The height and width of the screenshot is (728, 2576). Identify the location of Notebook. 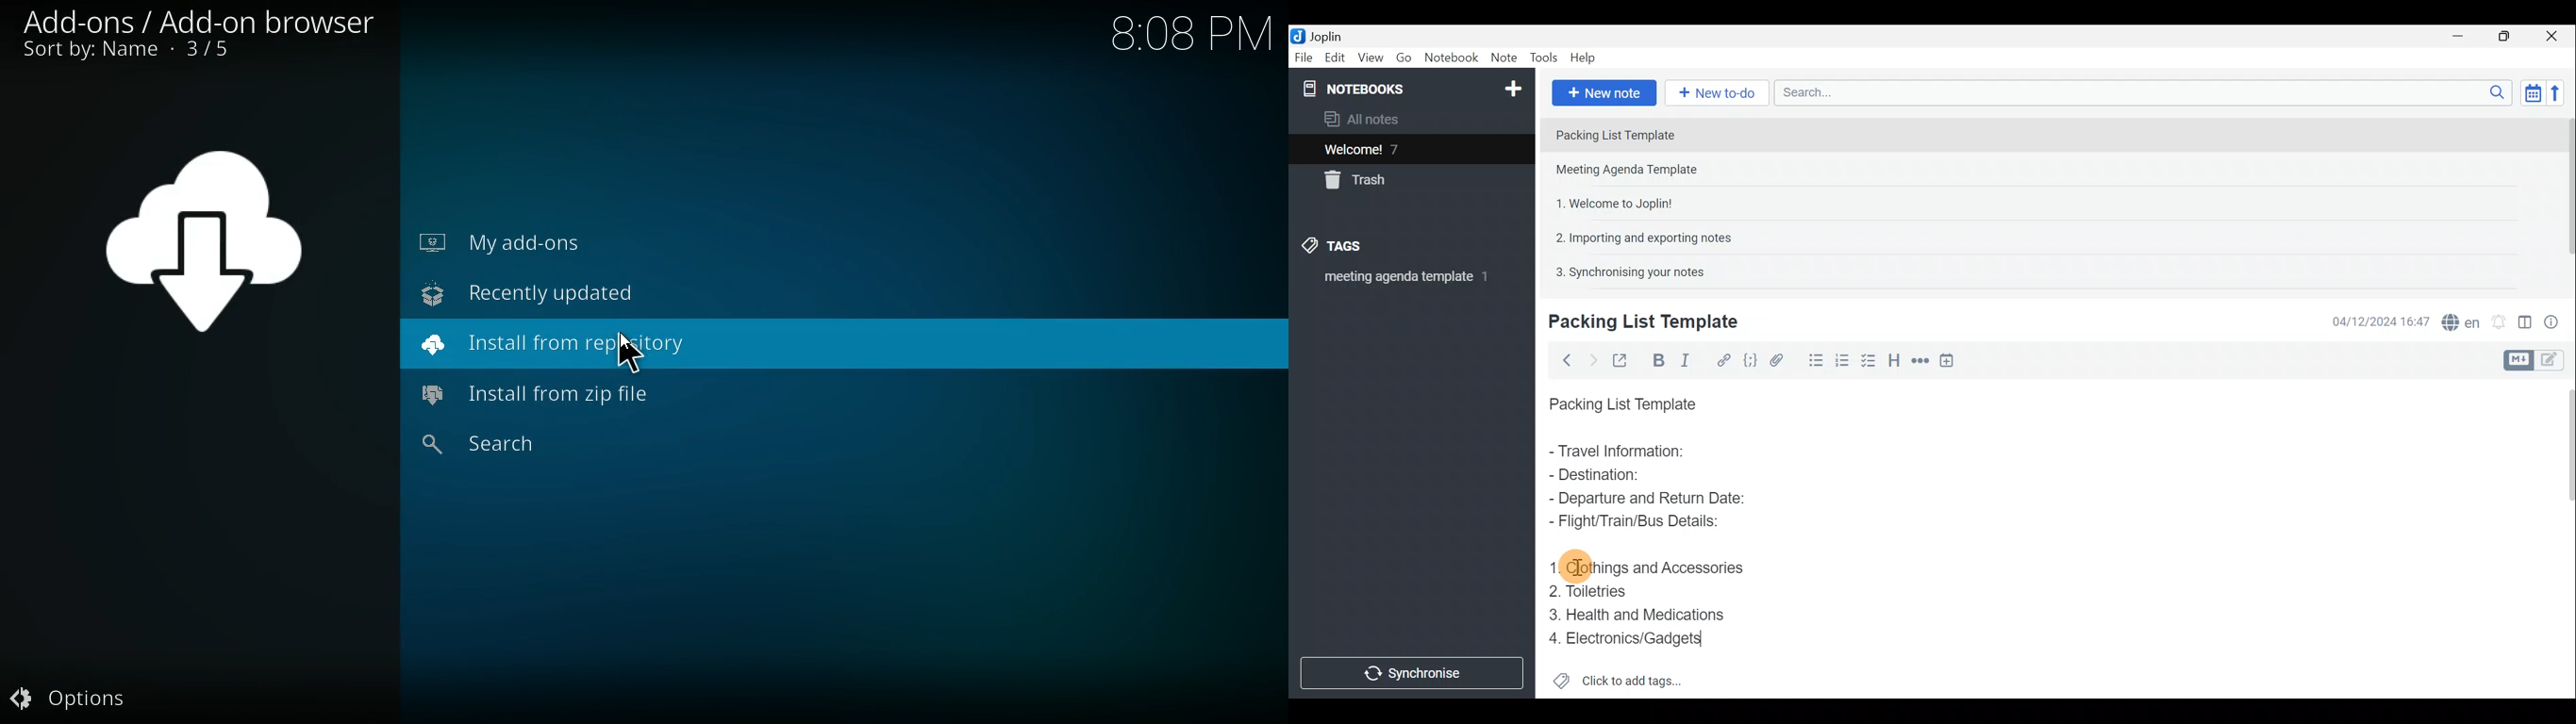
(1451, 60).